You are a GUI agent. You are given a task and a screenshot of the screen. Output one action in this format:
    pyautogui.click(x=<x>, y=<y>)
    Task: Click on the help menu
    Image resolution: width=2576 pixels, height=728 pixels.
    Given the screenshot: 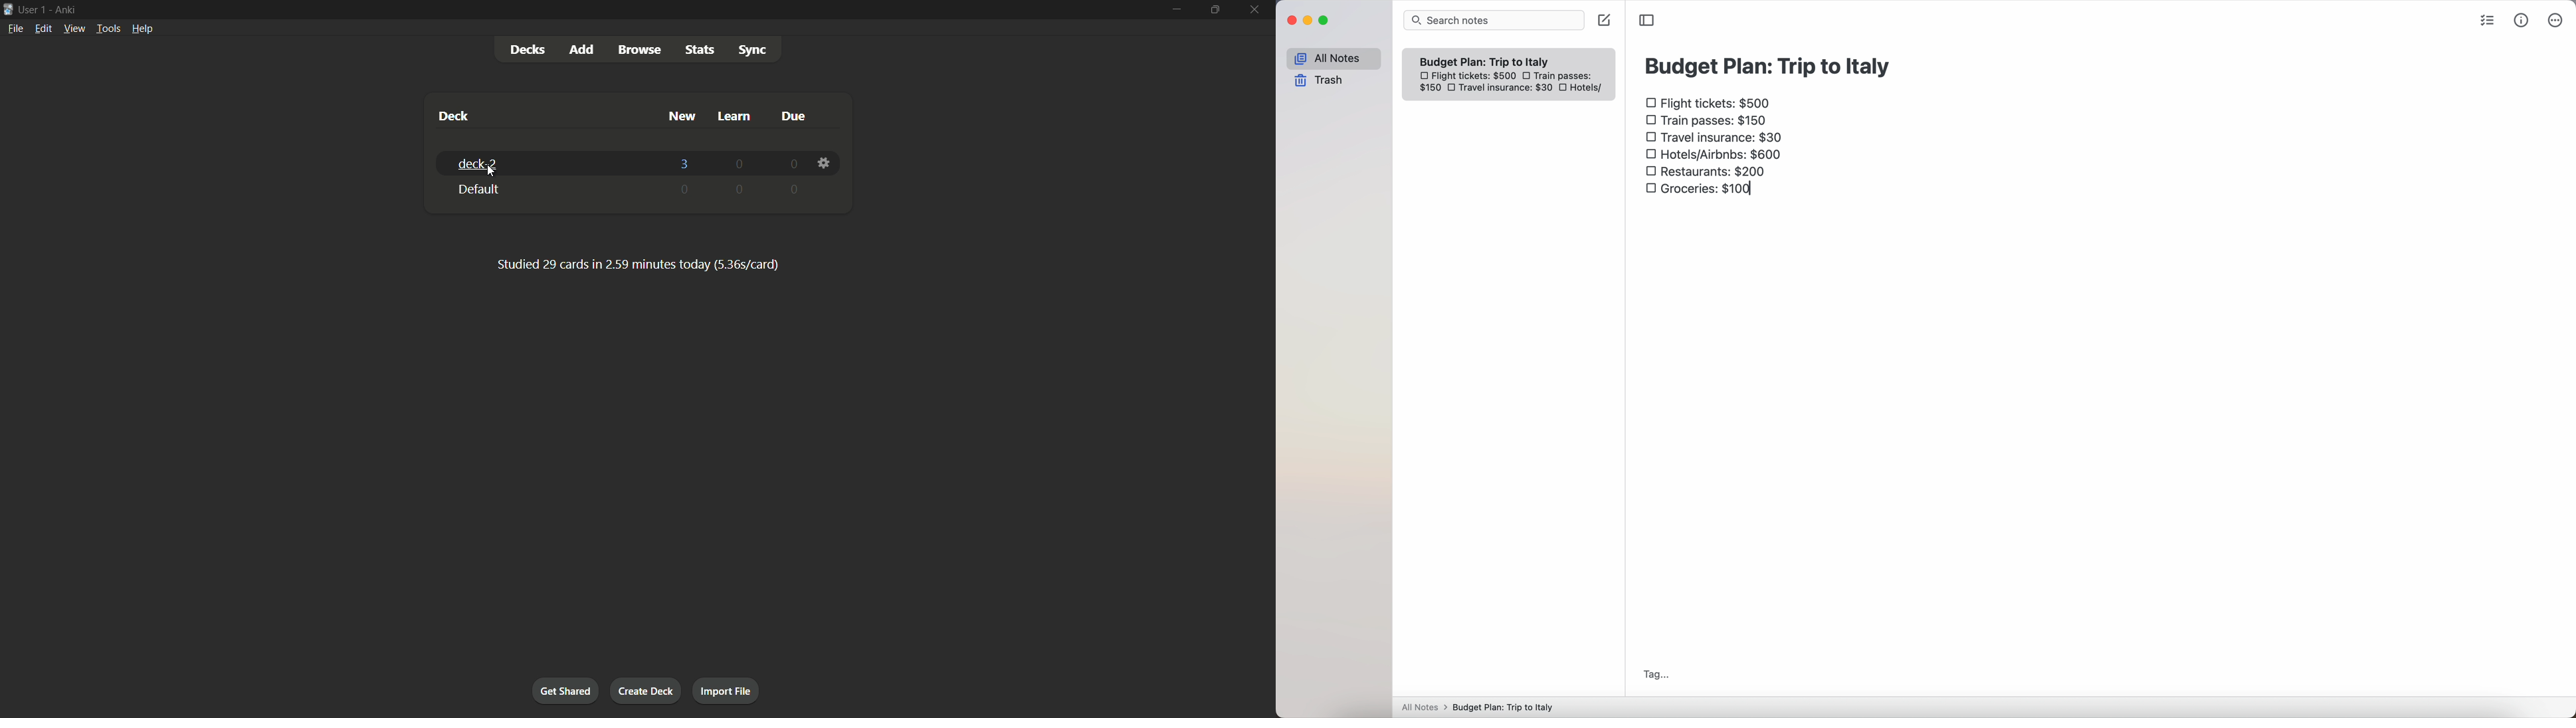 What is the action you would take?
    pyautogui.click(x=144, y=28)
    